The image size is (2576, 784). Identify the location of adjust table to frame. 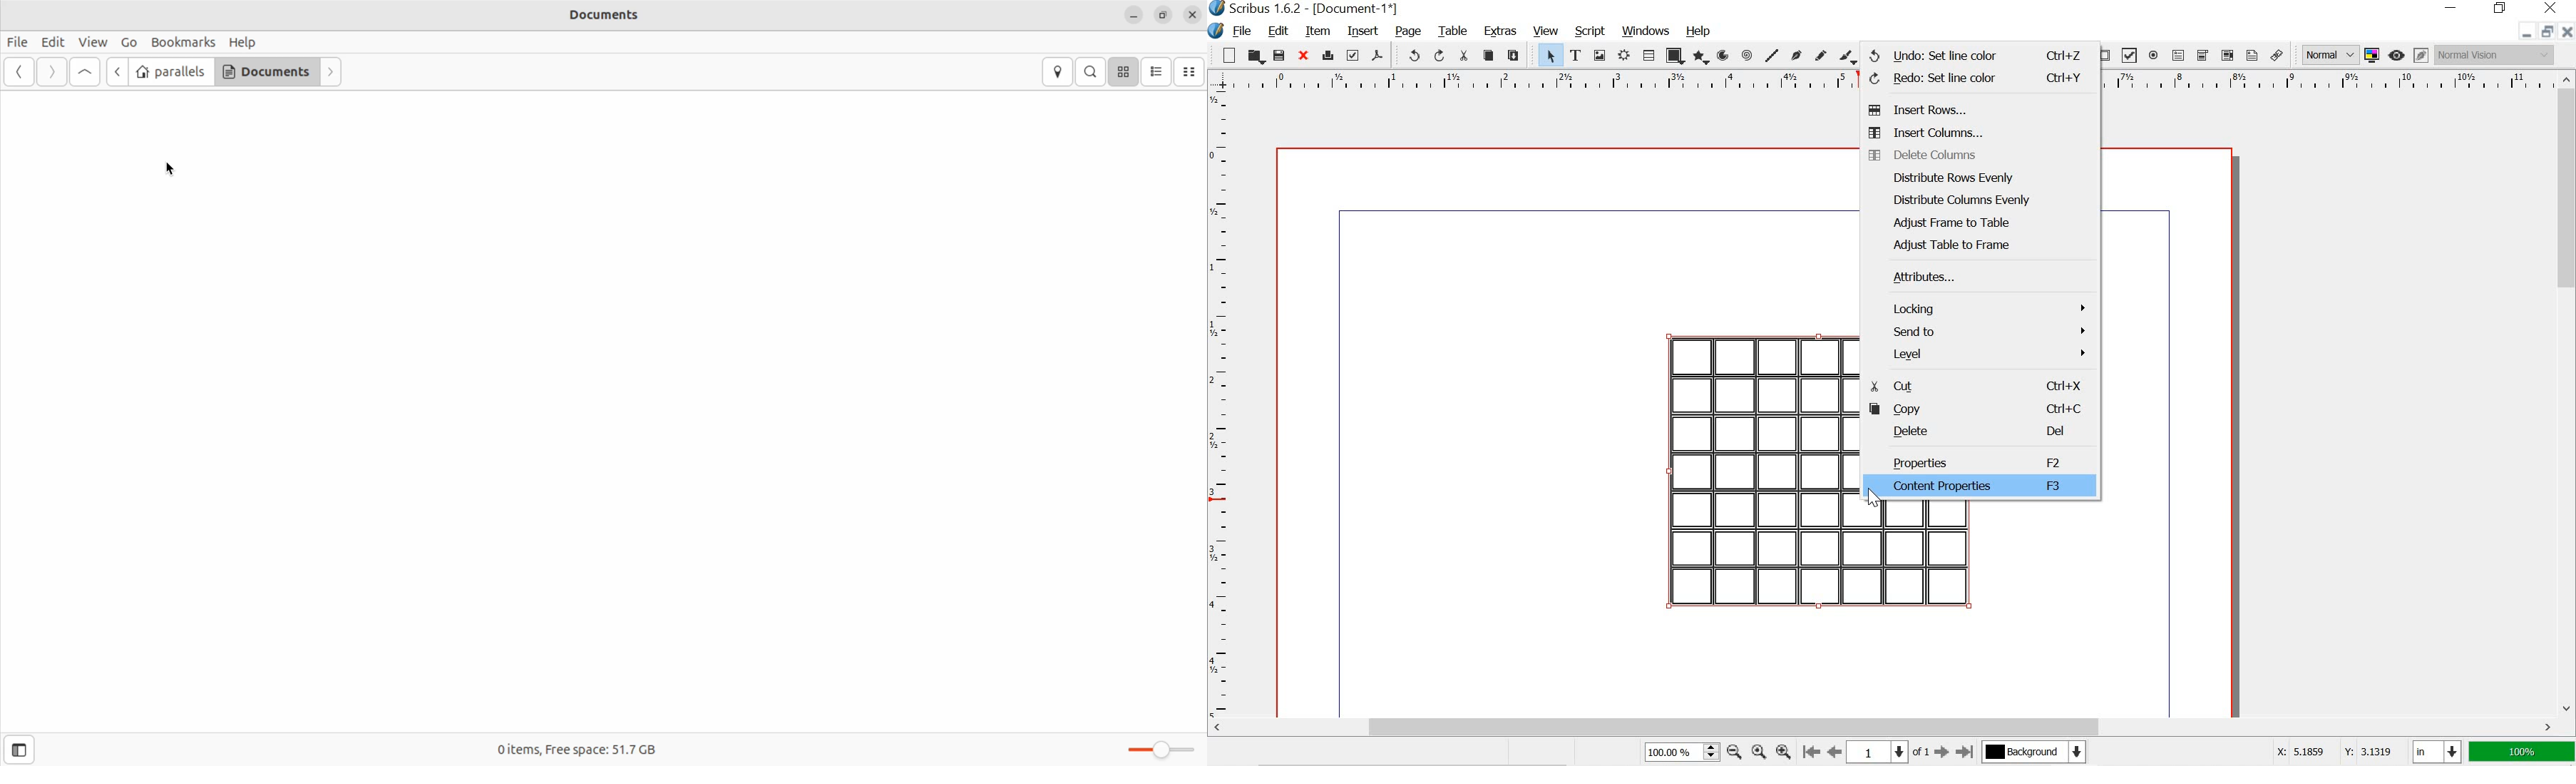
(1988, 247).